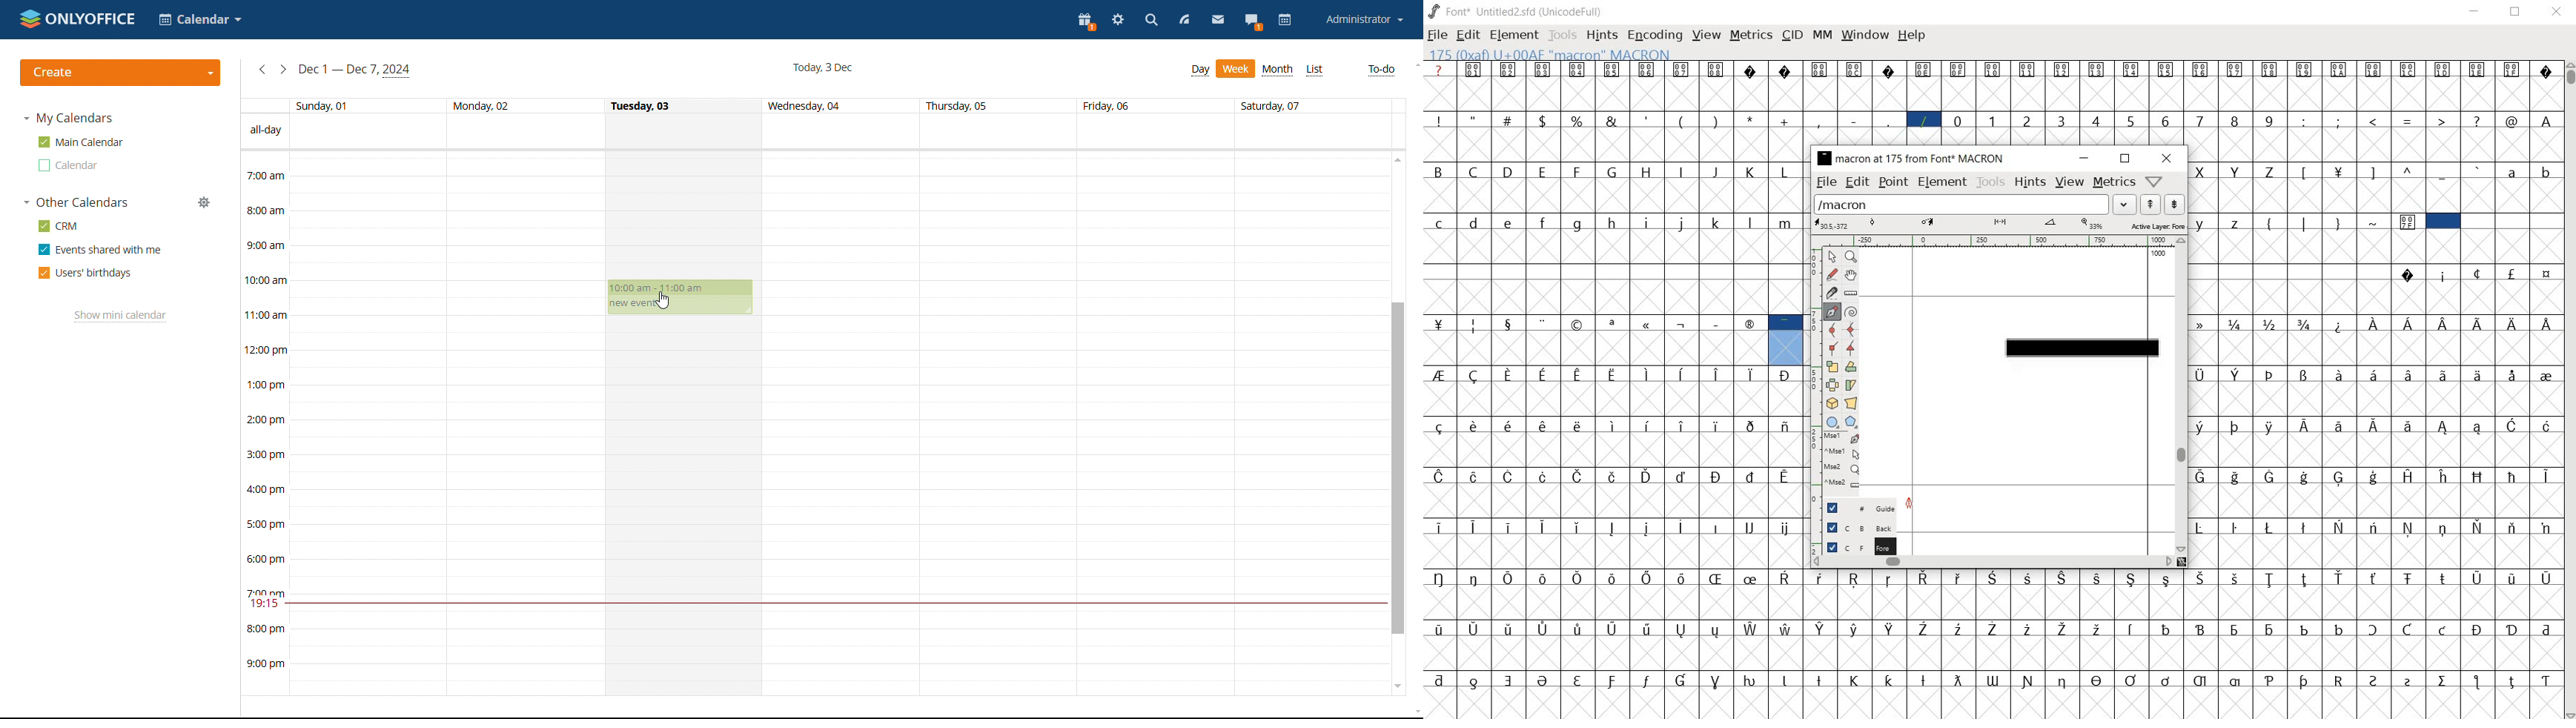  What do you see at coordinates (1646, 121) in the screenshot?
I see `'` at bounding box center [1646, 121].